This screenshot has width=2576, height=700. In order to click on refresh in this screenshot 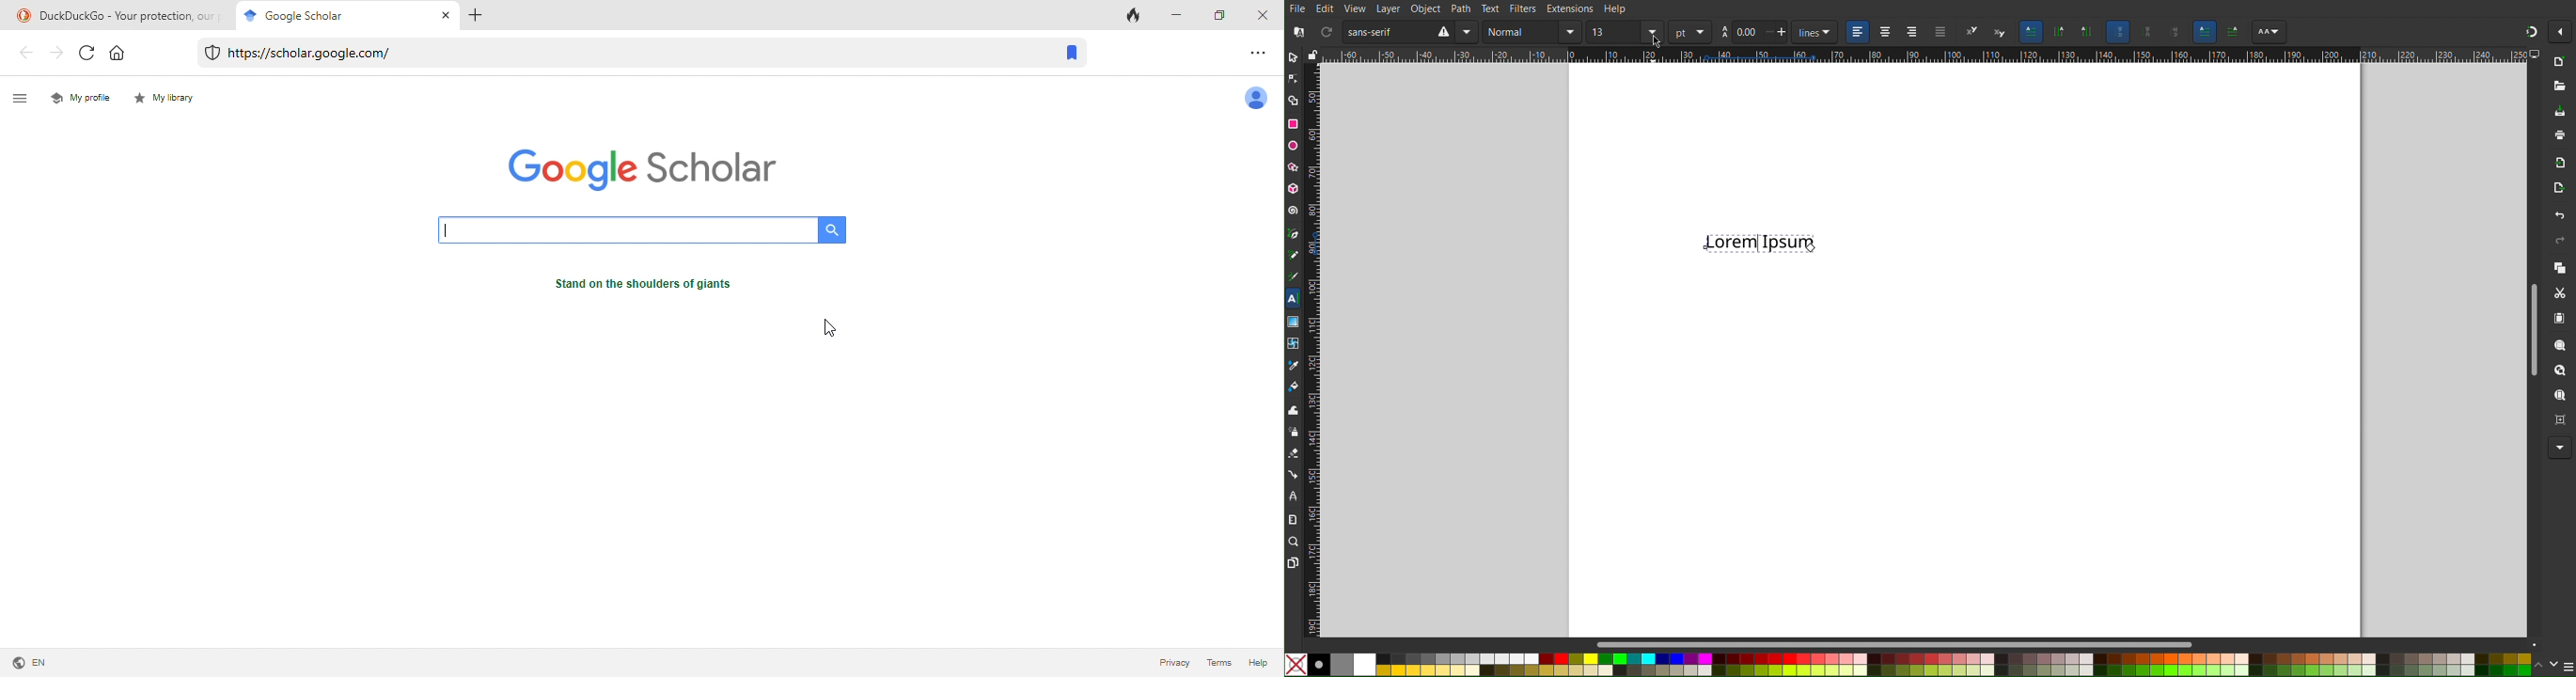, I will do `click(88, 55)`.